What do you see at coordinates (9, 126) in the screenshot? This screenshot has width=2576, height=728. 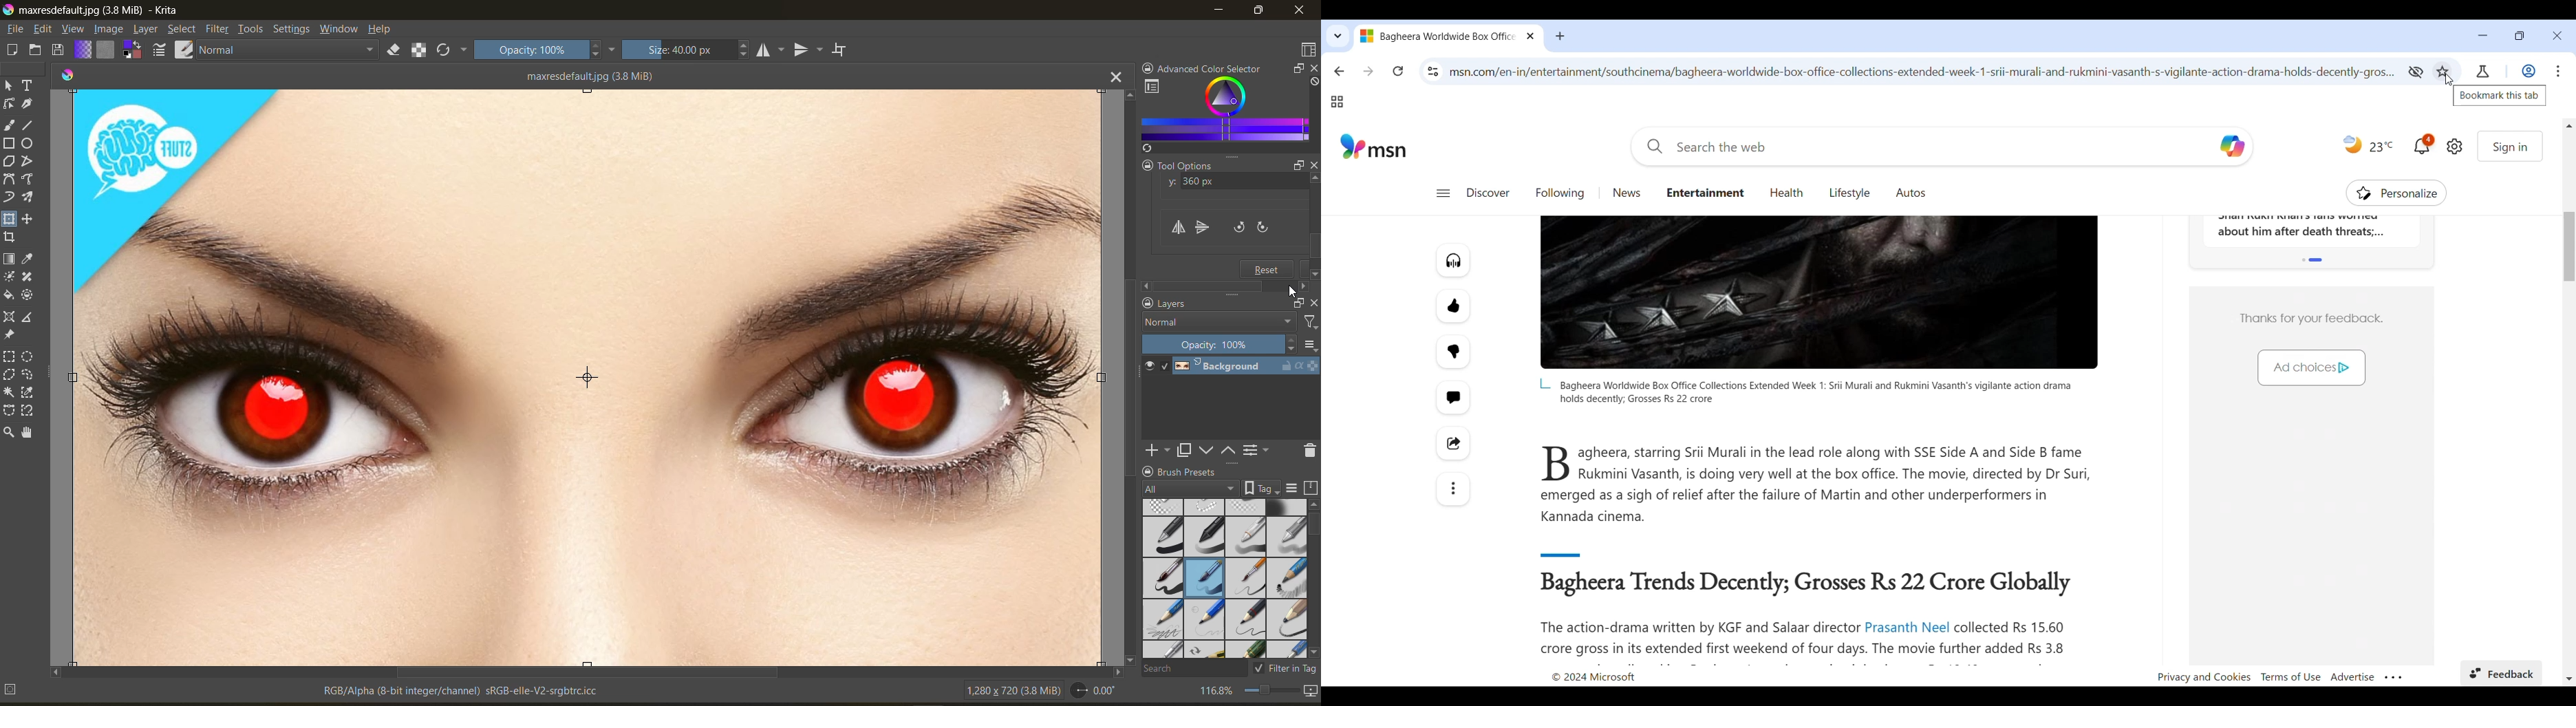 I see `tool` at bounding box center [9, 126].